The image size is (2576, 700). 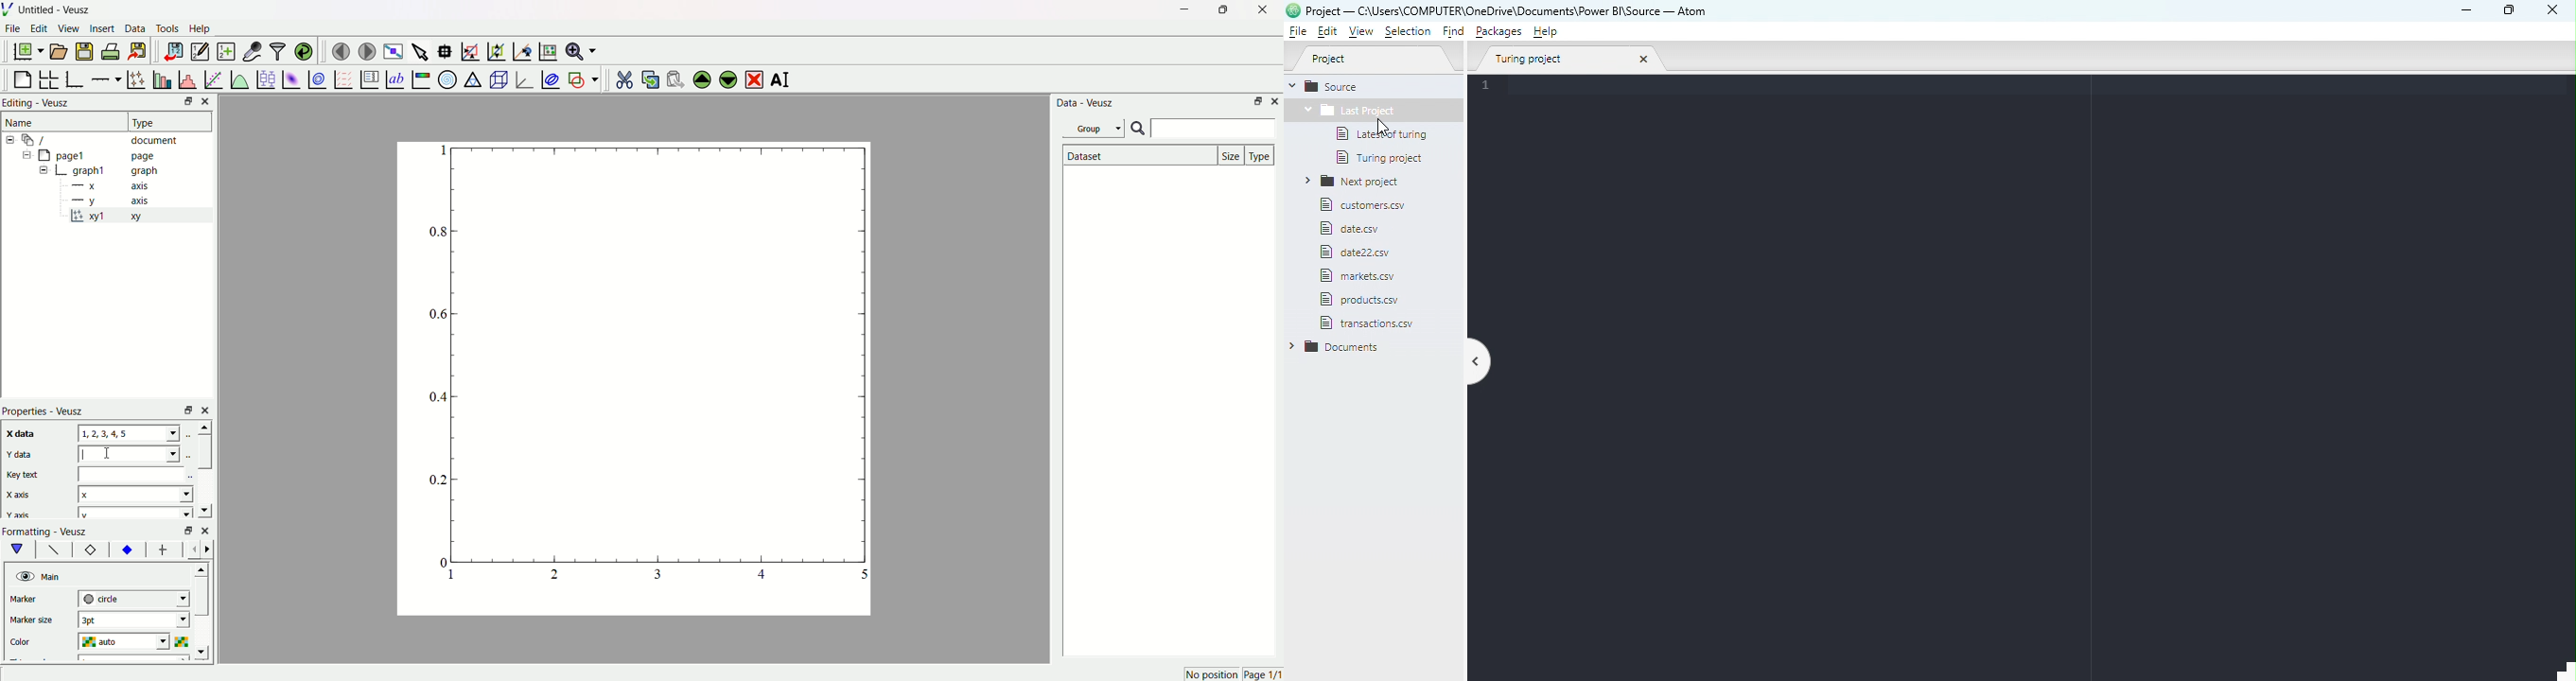 I want to click on Folder, so click(x=1349, y=183).